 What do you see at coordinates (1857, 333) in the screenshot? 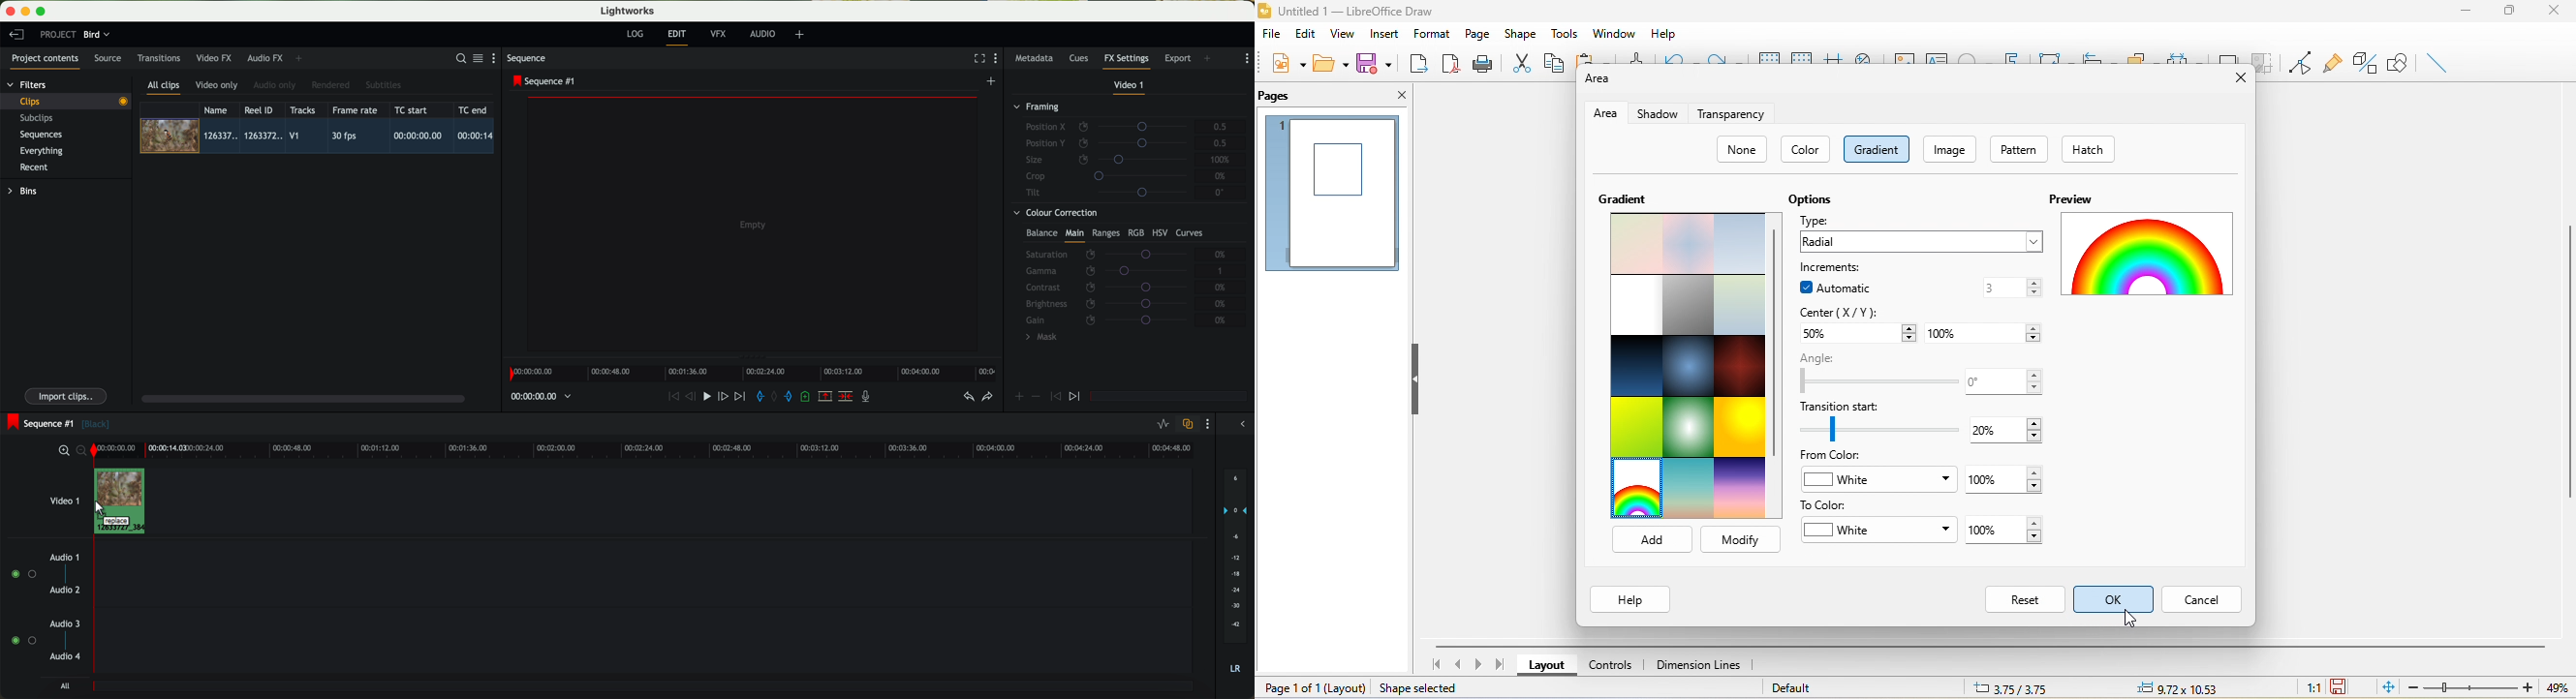
I see `50%` at bounding box center [1857, 333].